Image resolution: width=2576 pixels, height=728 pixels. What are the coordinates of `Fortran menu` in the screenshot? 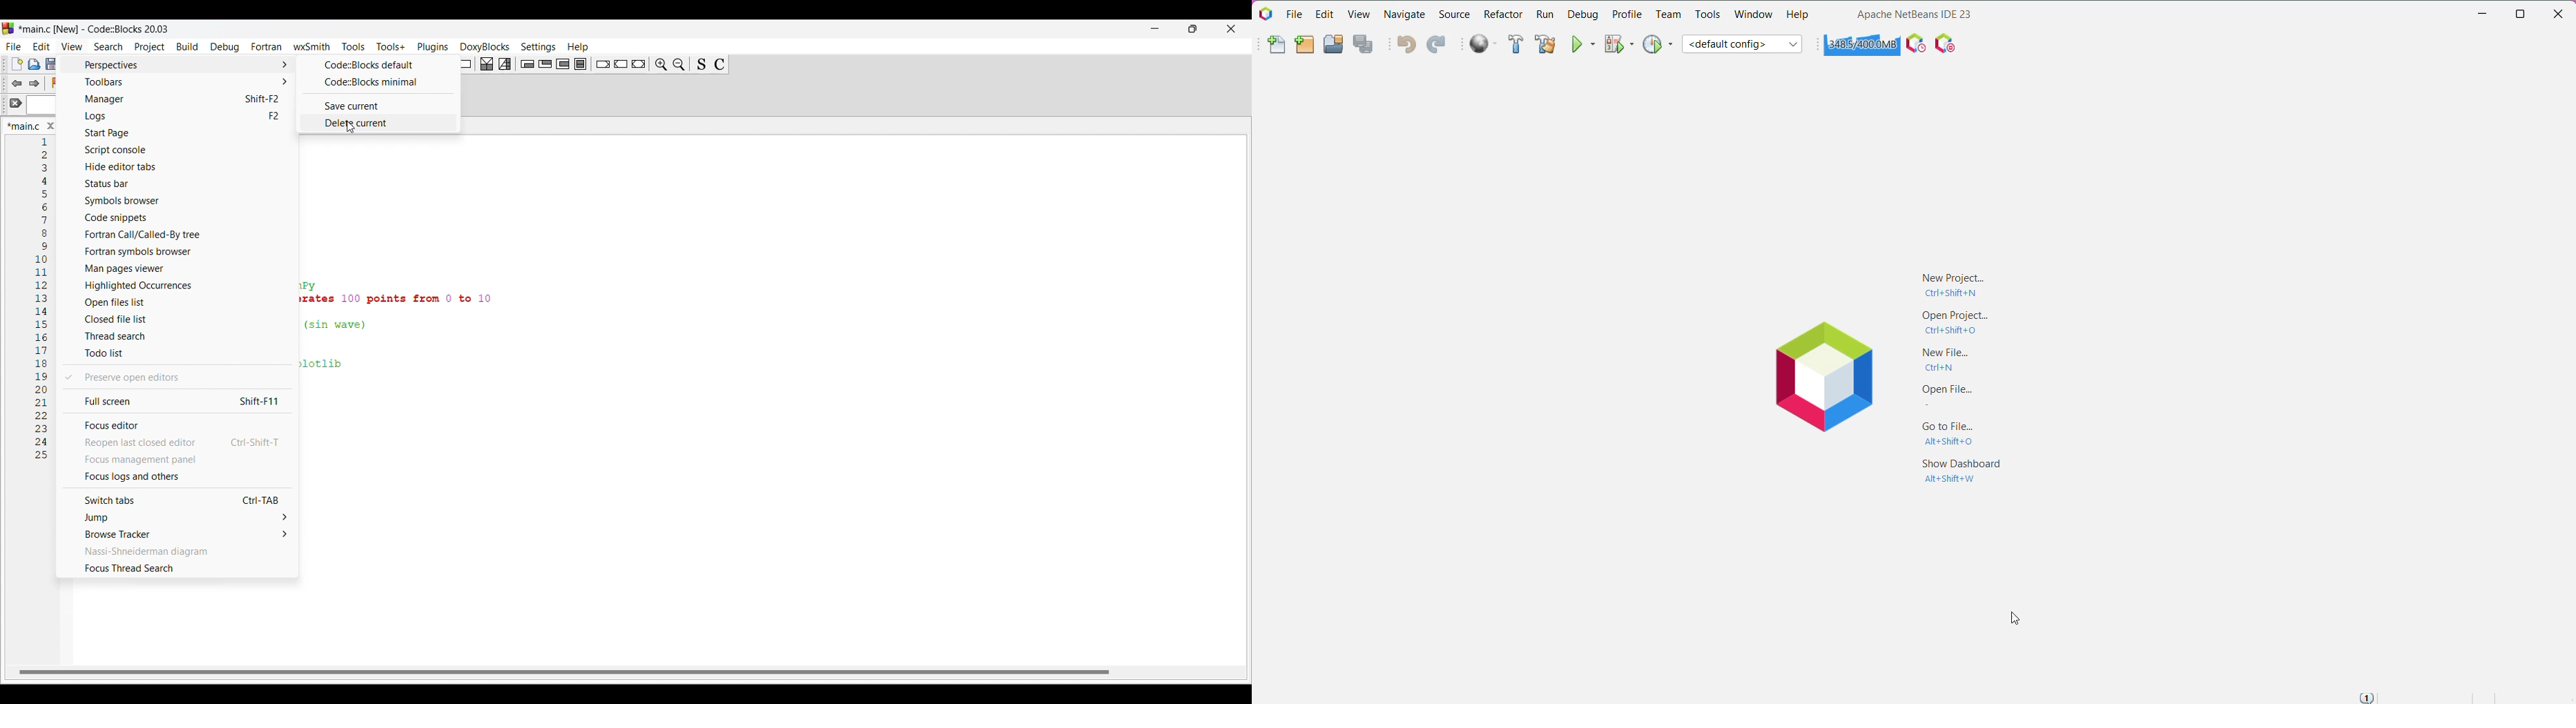 It's located at (267, 46).